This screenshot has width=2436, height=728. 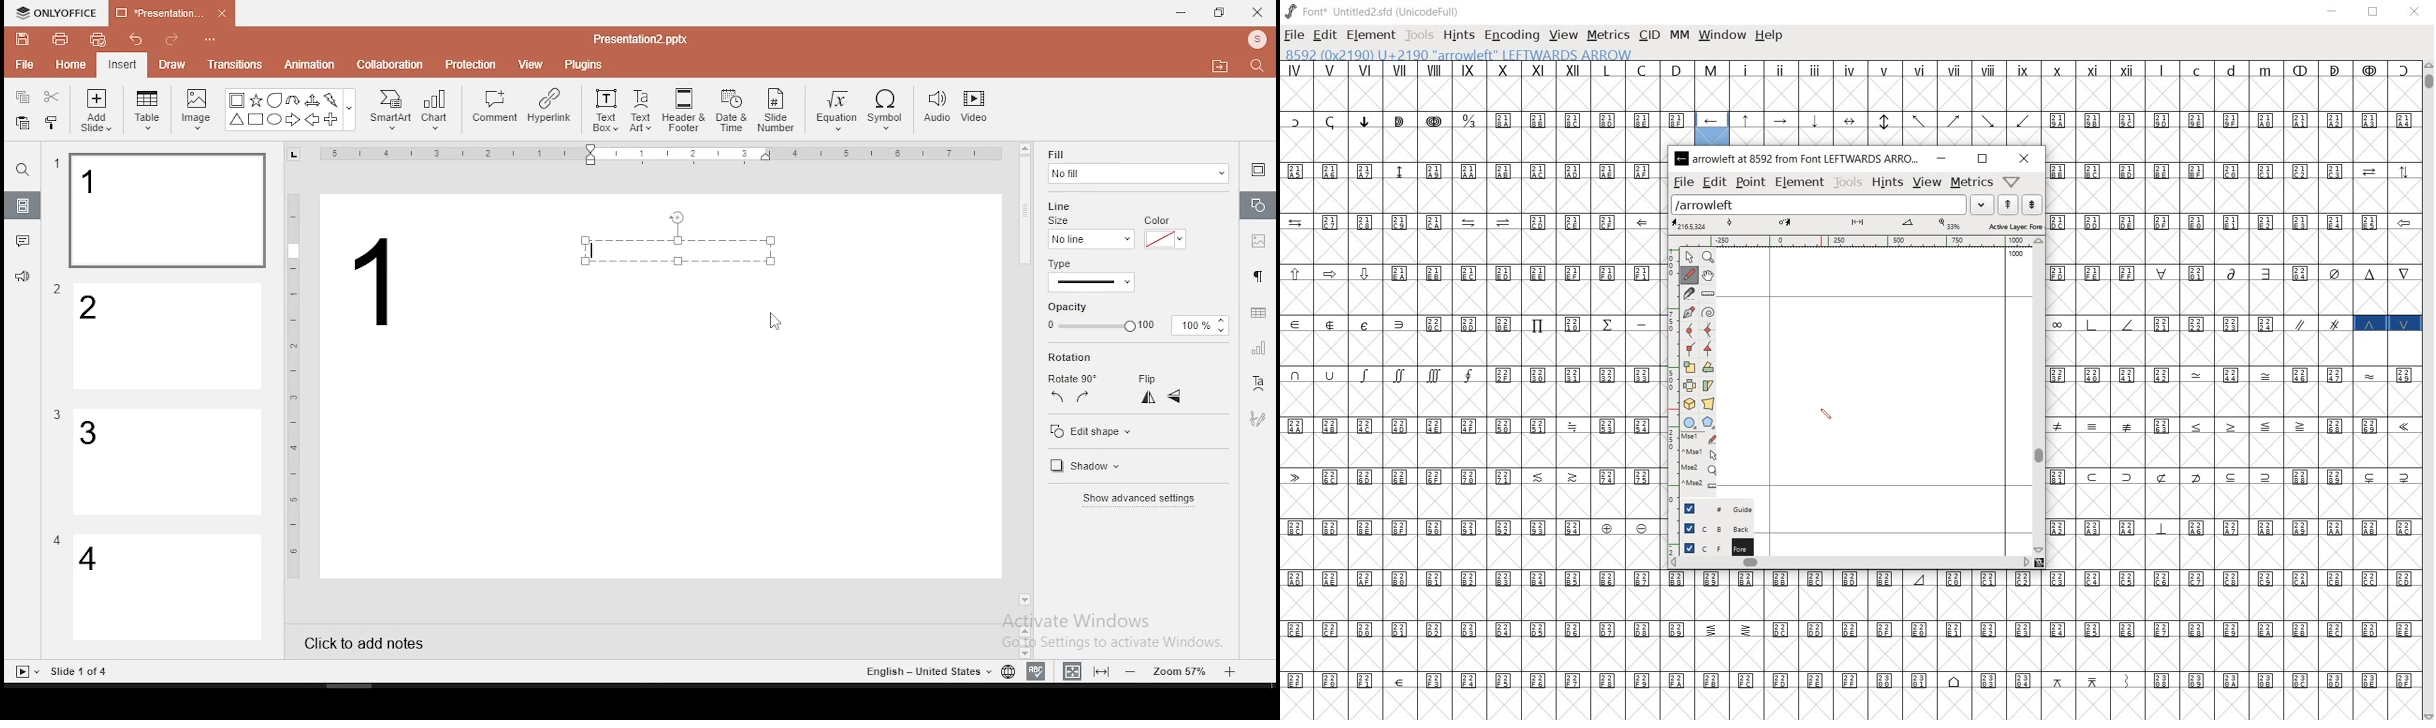 What do you see at coordinates (1084, 396) in the screenshot?
I see `rotate 90 clockwise` at bounding box center [1084, 396].